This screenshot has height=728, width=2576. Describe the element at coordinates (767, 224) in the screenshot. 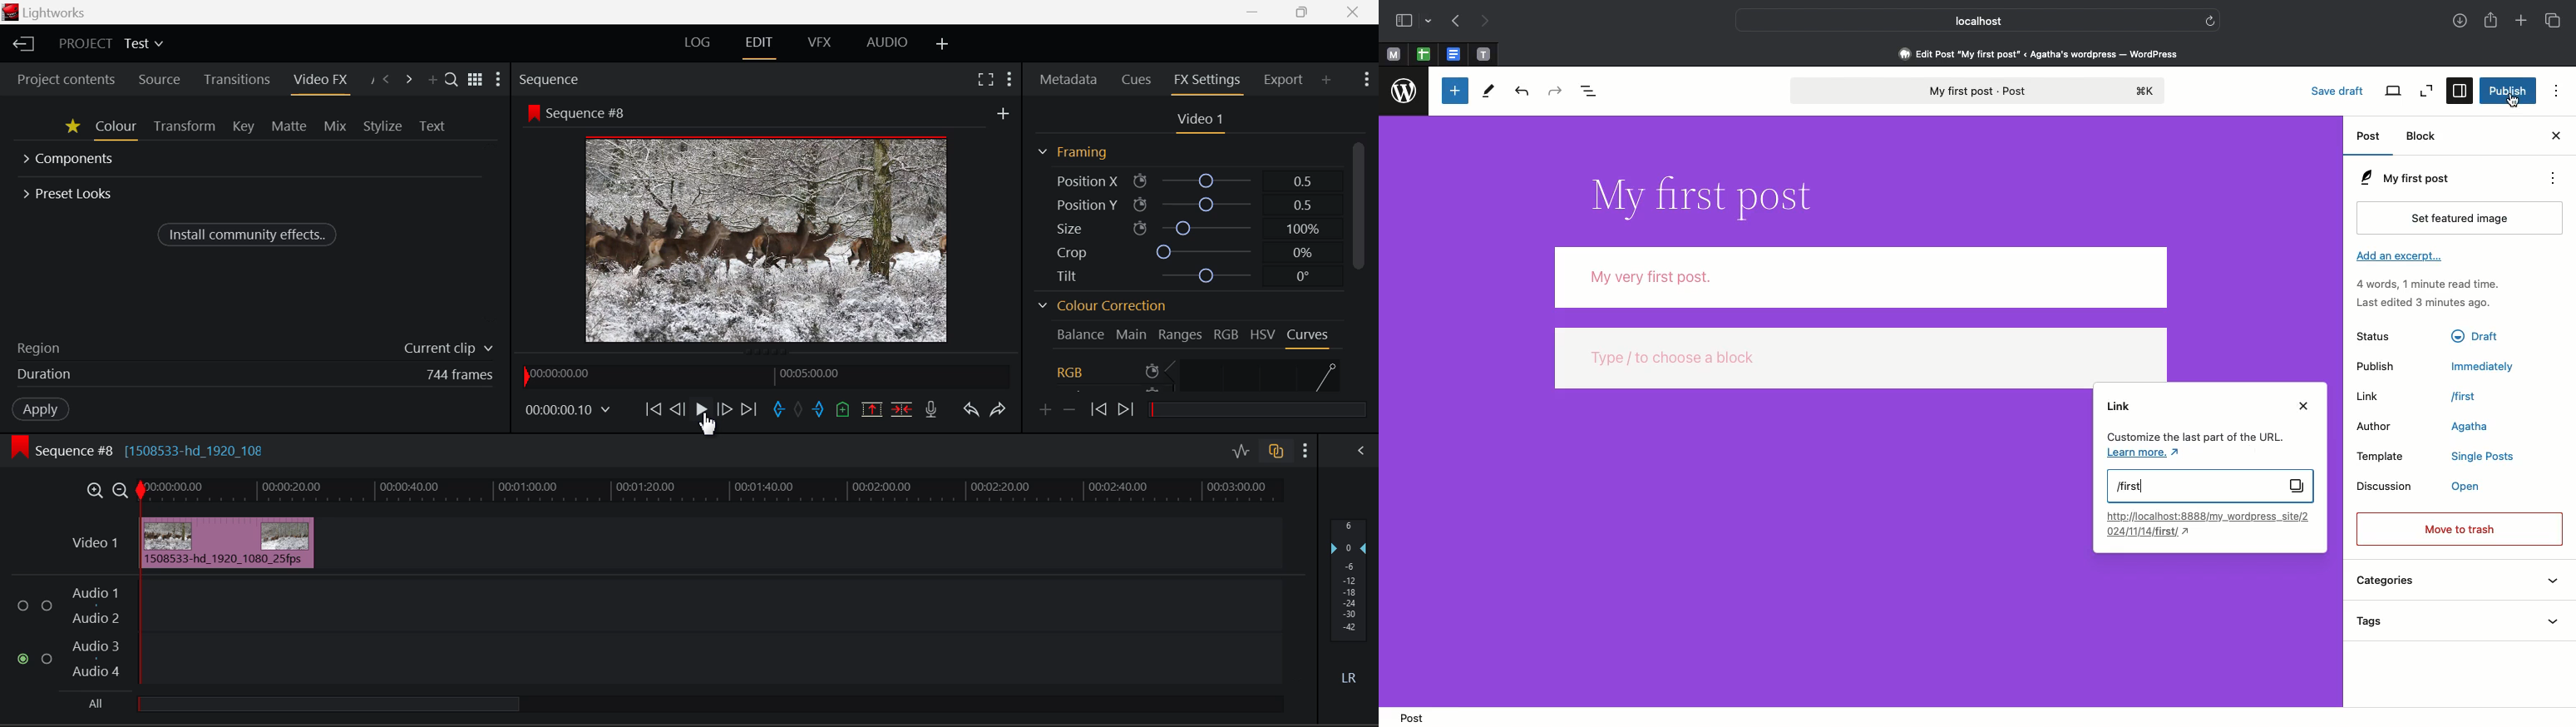

I see `Sequence Preview Screen` at that location.